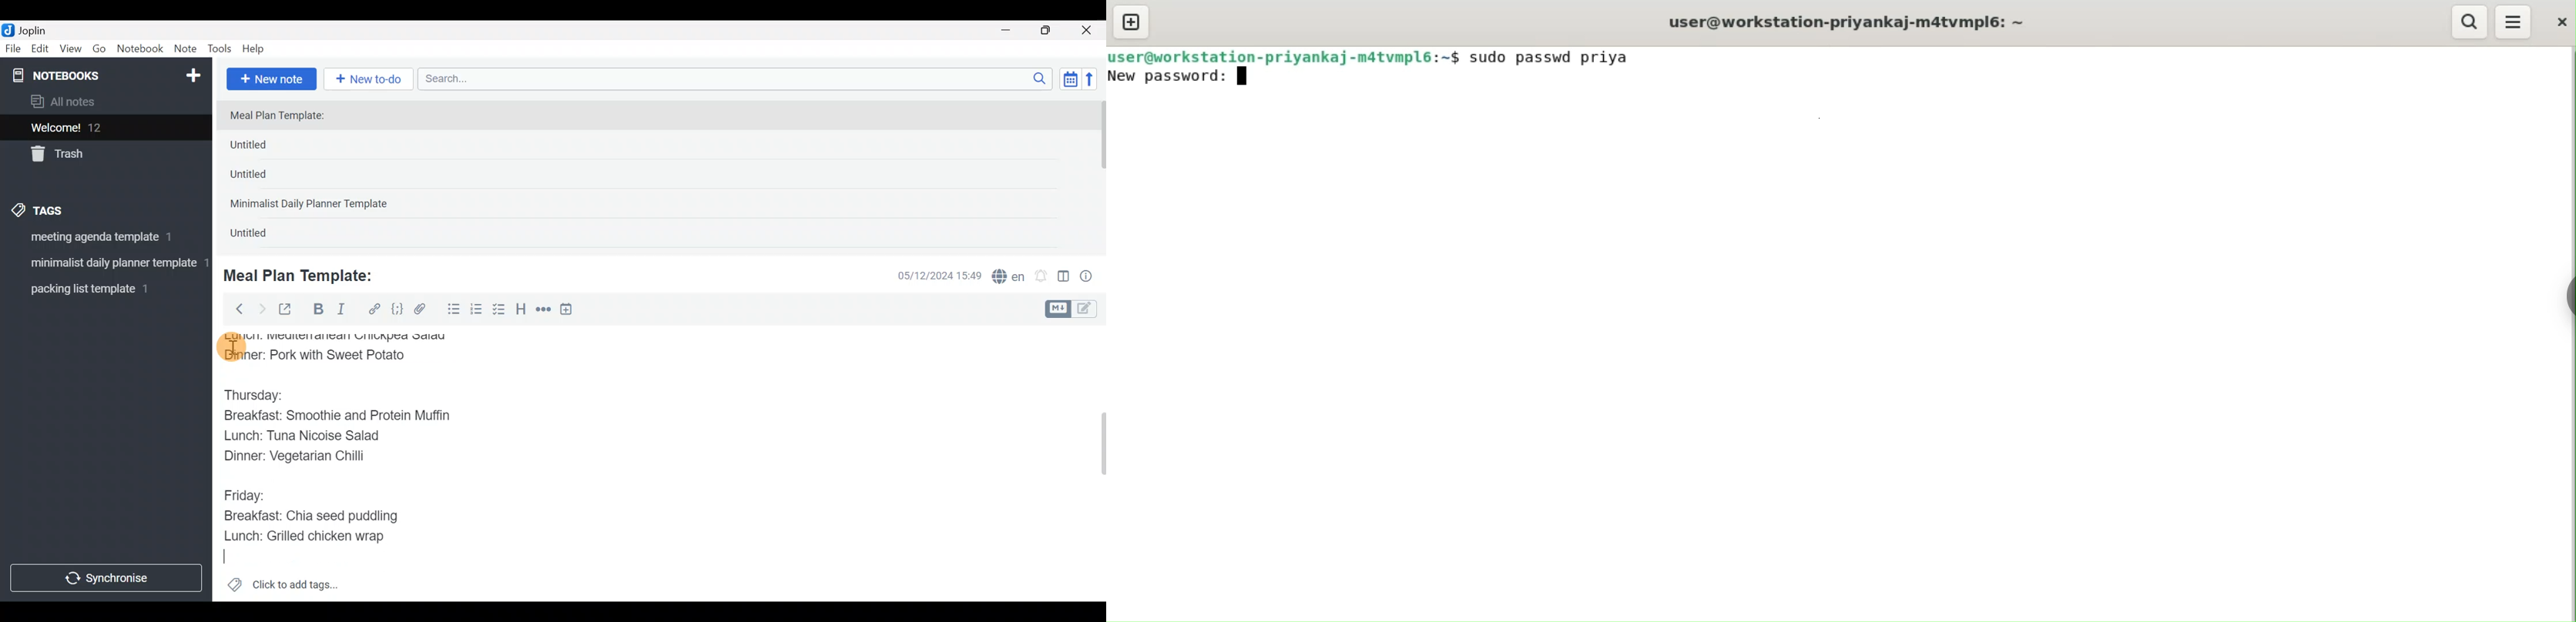 Image resolution: width=2576 pixels, height=644 pixels. I want to click on Welcome!, so click(104, 128).